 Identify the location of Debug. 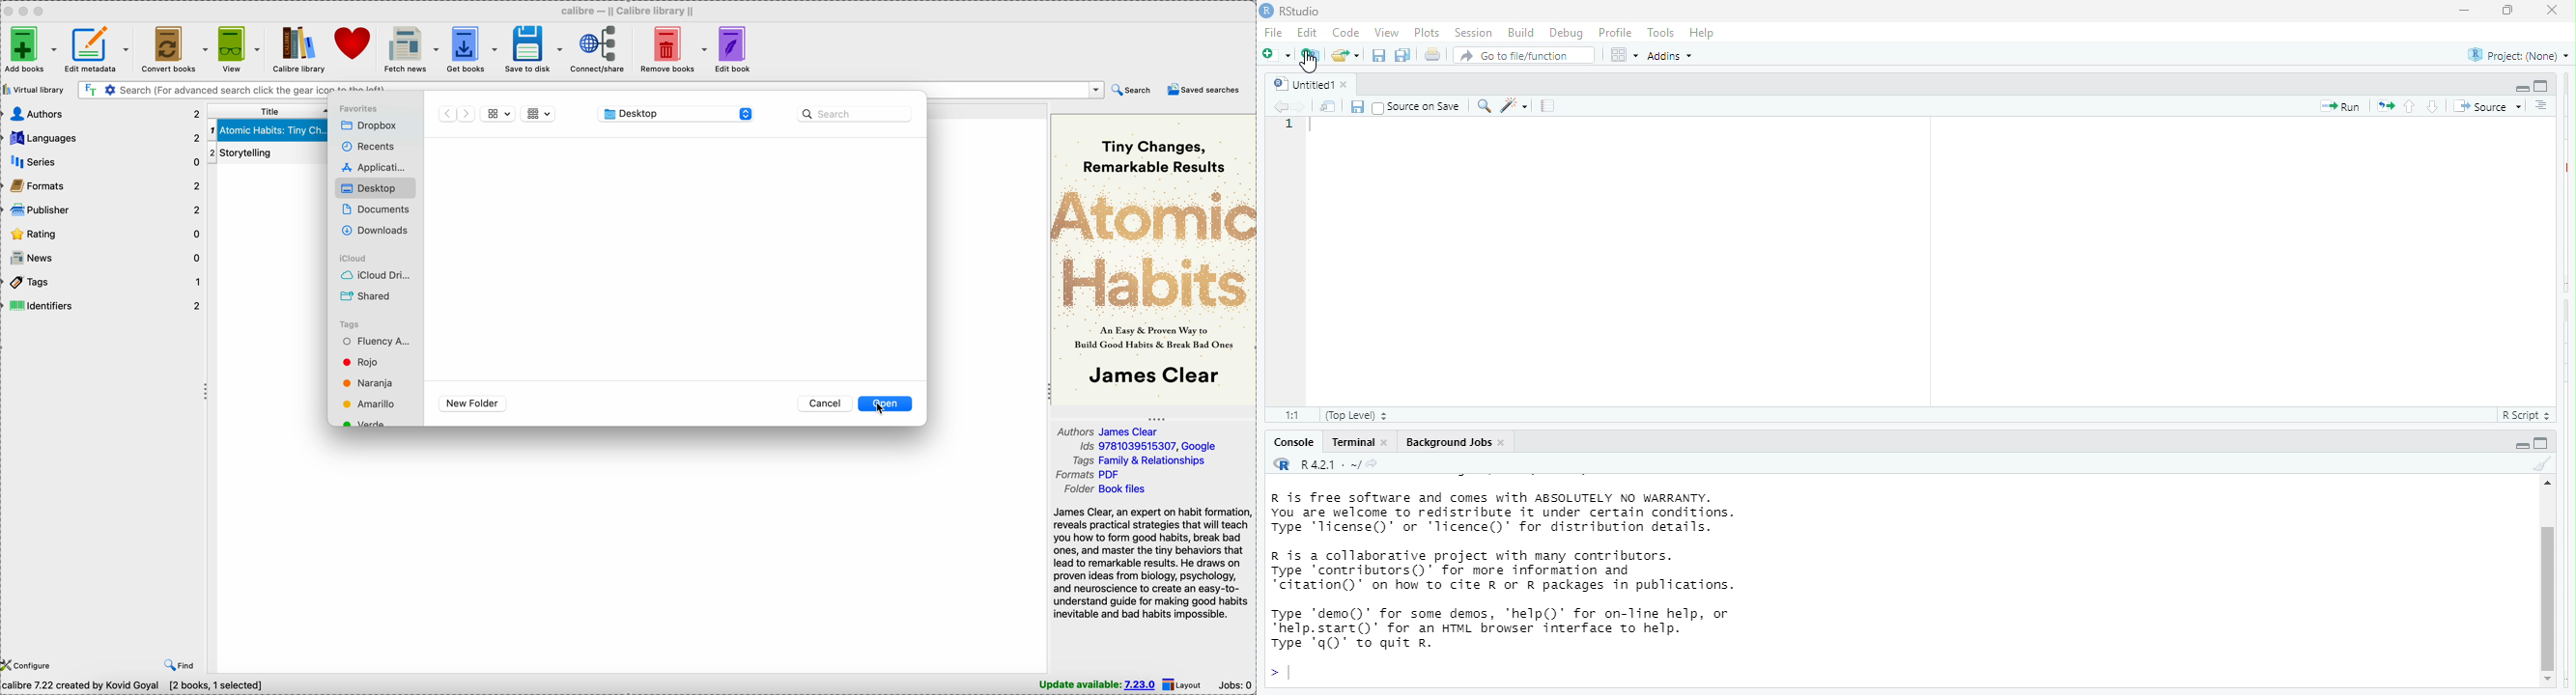
(1565, 33).